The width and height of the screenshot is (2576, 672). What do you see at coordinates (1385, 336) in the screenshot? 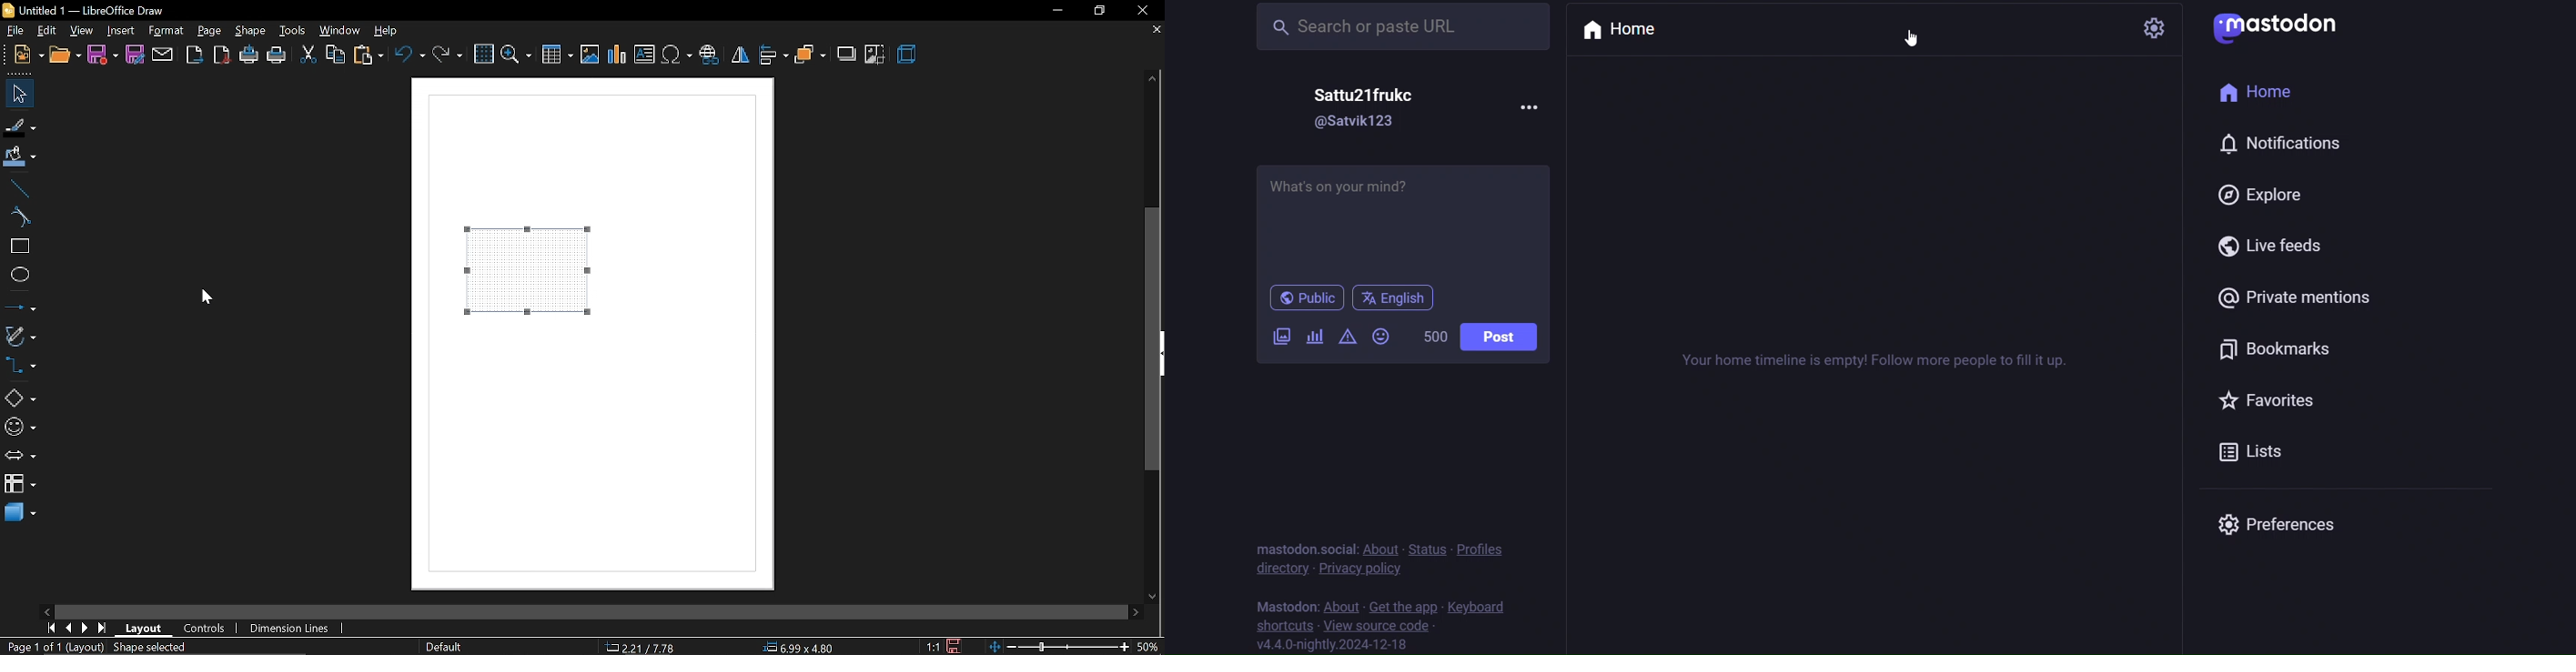
I see `emoji` at bounding box center [1385, 336].